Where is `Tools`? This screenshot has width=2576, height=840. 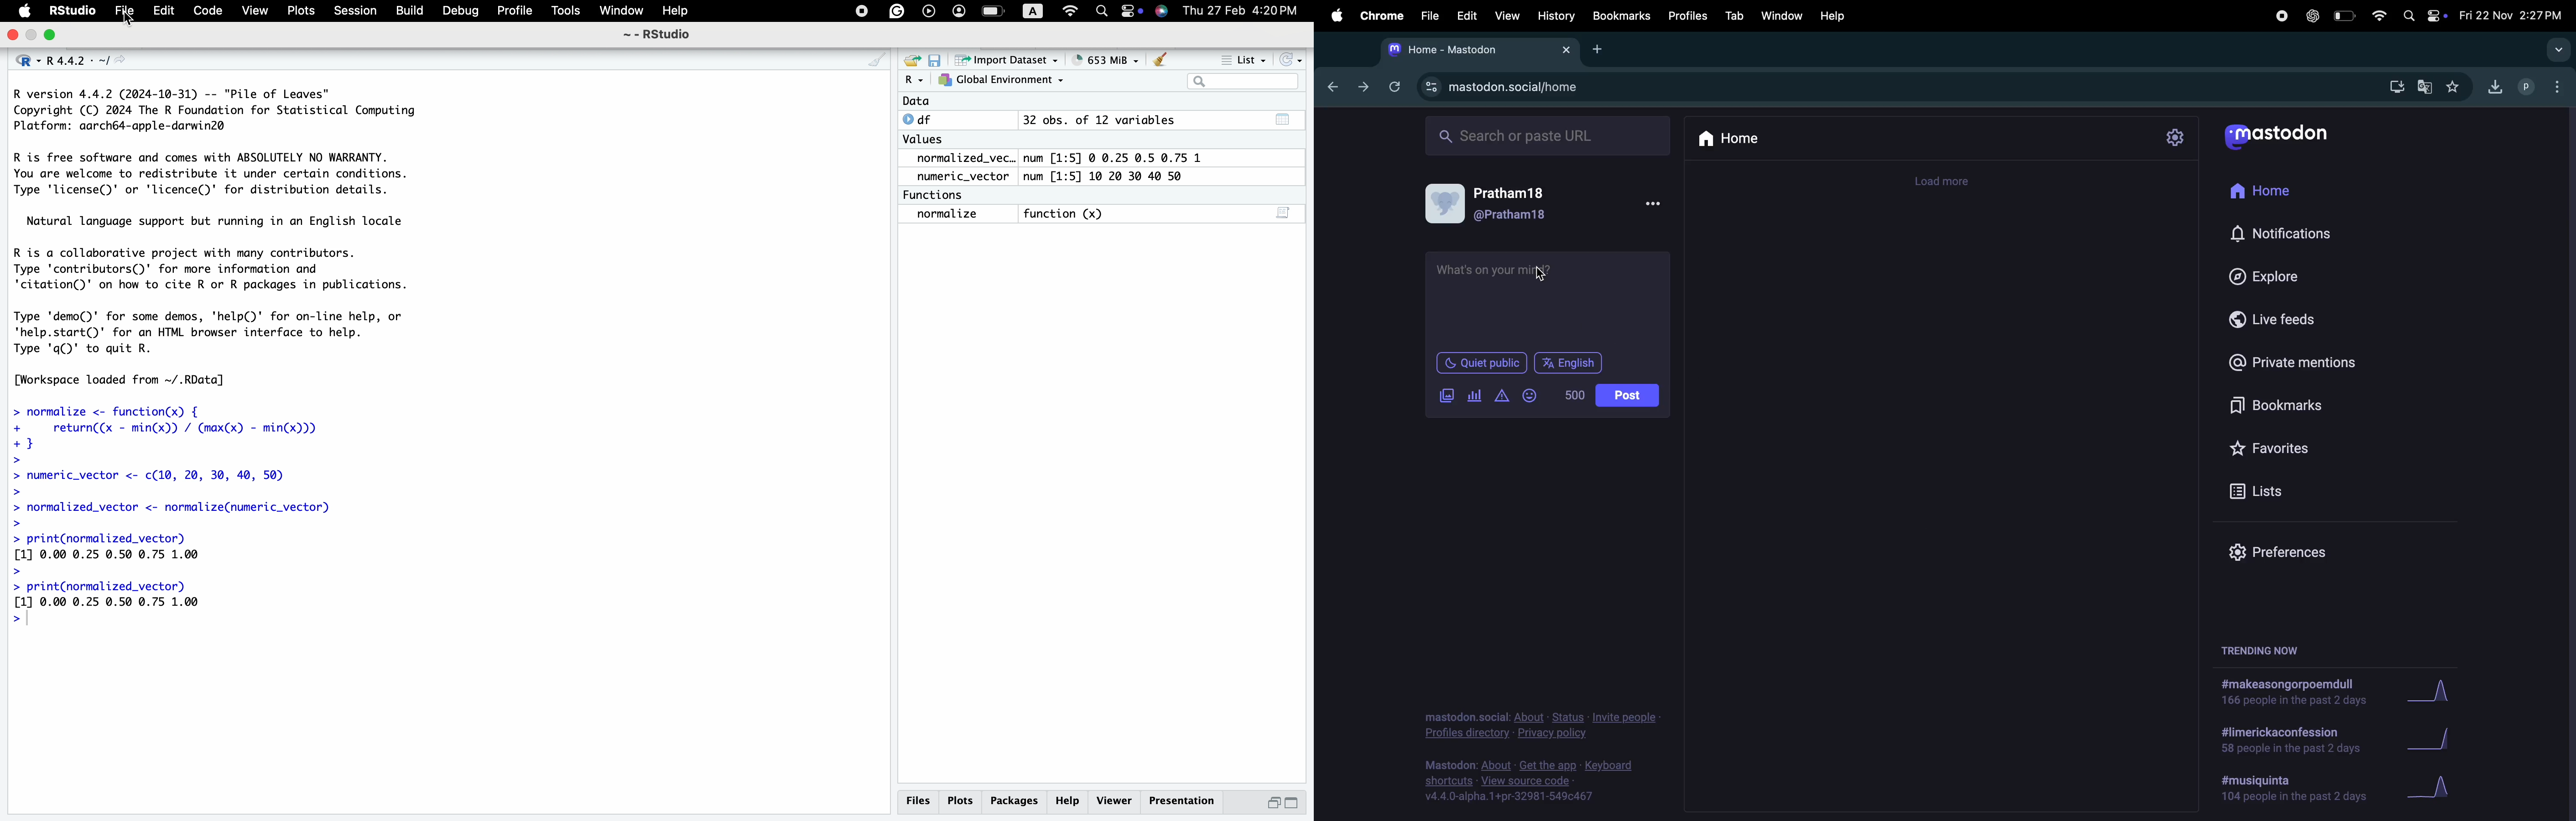
Tools is located at coordinates (565, 12).